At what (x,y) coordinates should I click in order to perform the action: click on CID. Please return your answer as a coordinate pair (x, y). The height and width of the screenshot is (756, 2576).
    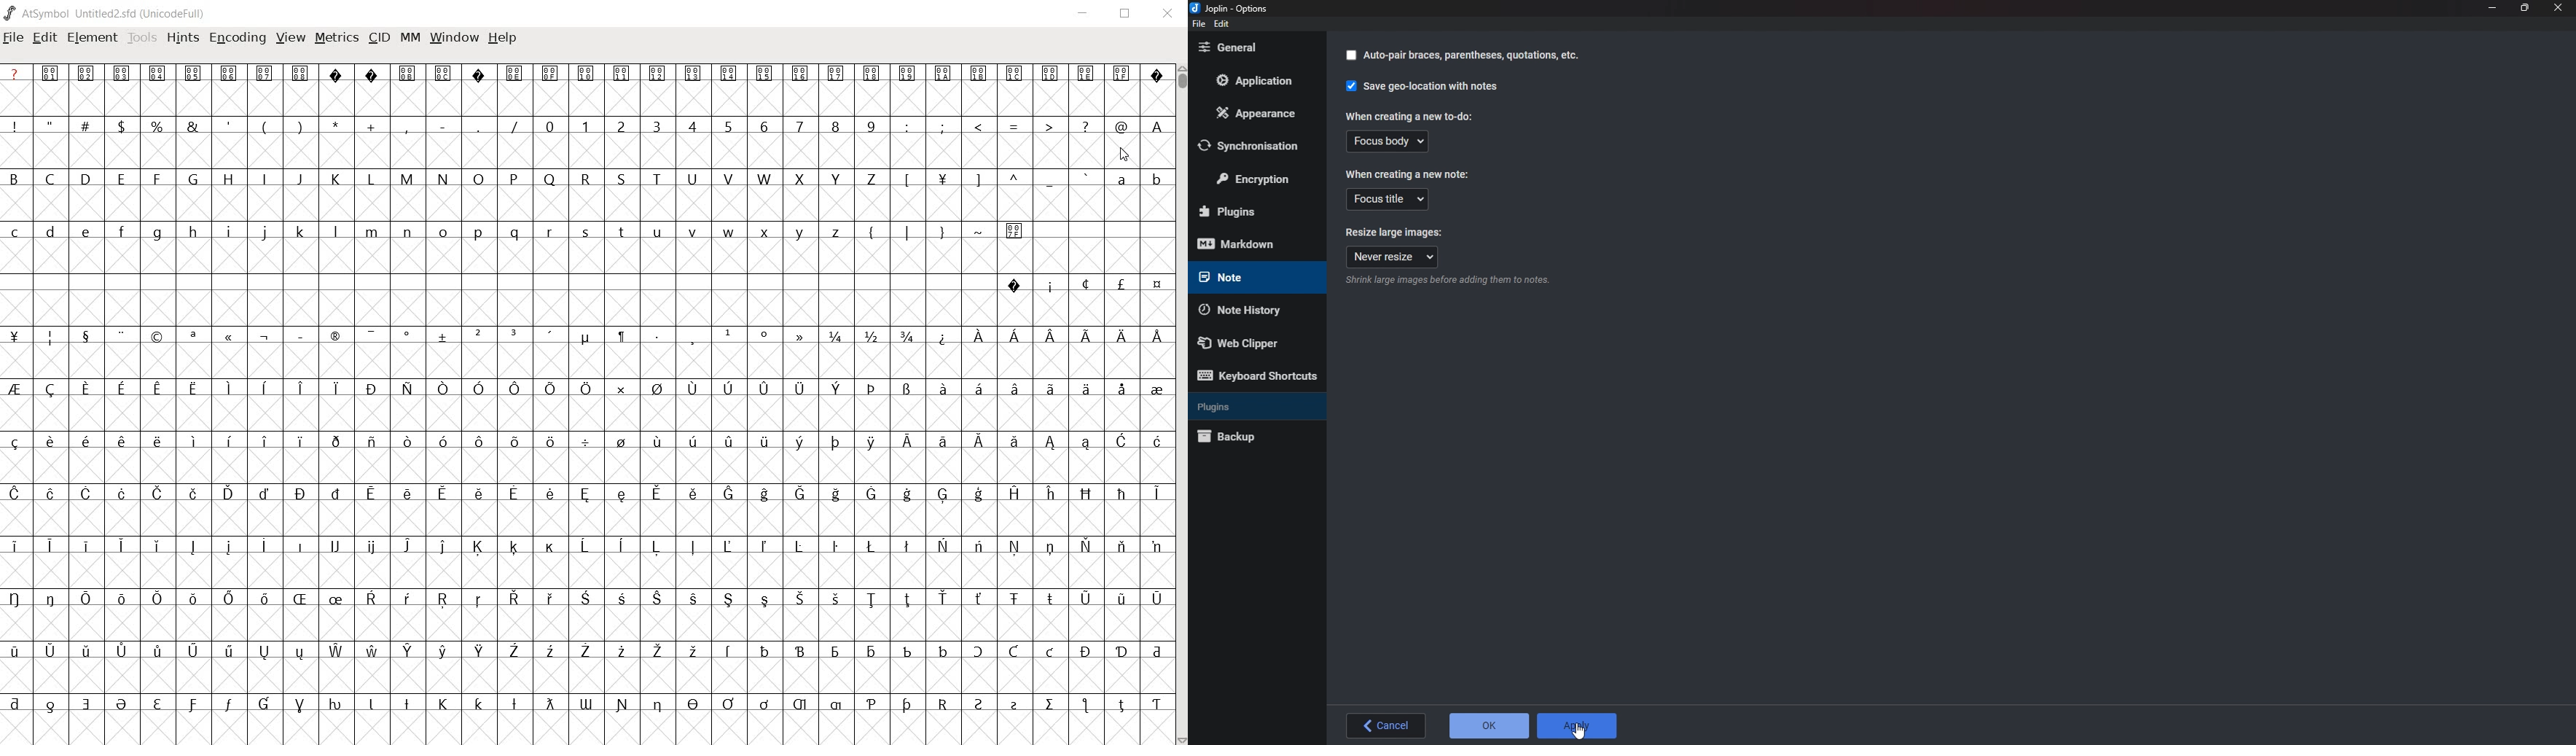
    Looking at the image, I should click on (377, 37).